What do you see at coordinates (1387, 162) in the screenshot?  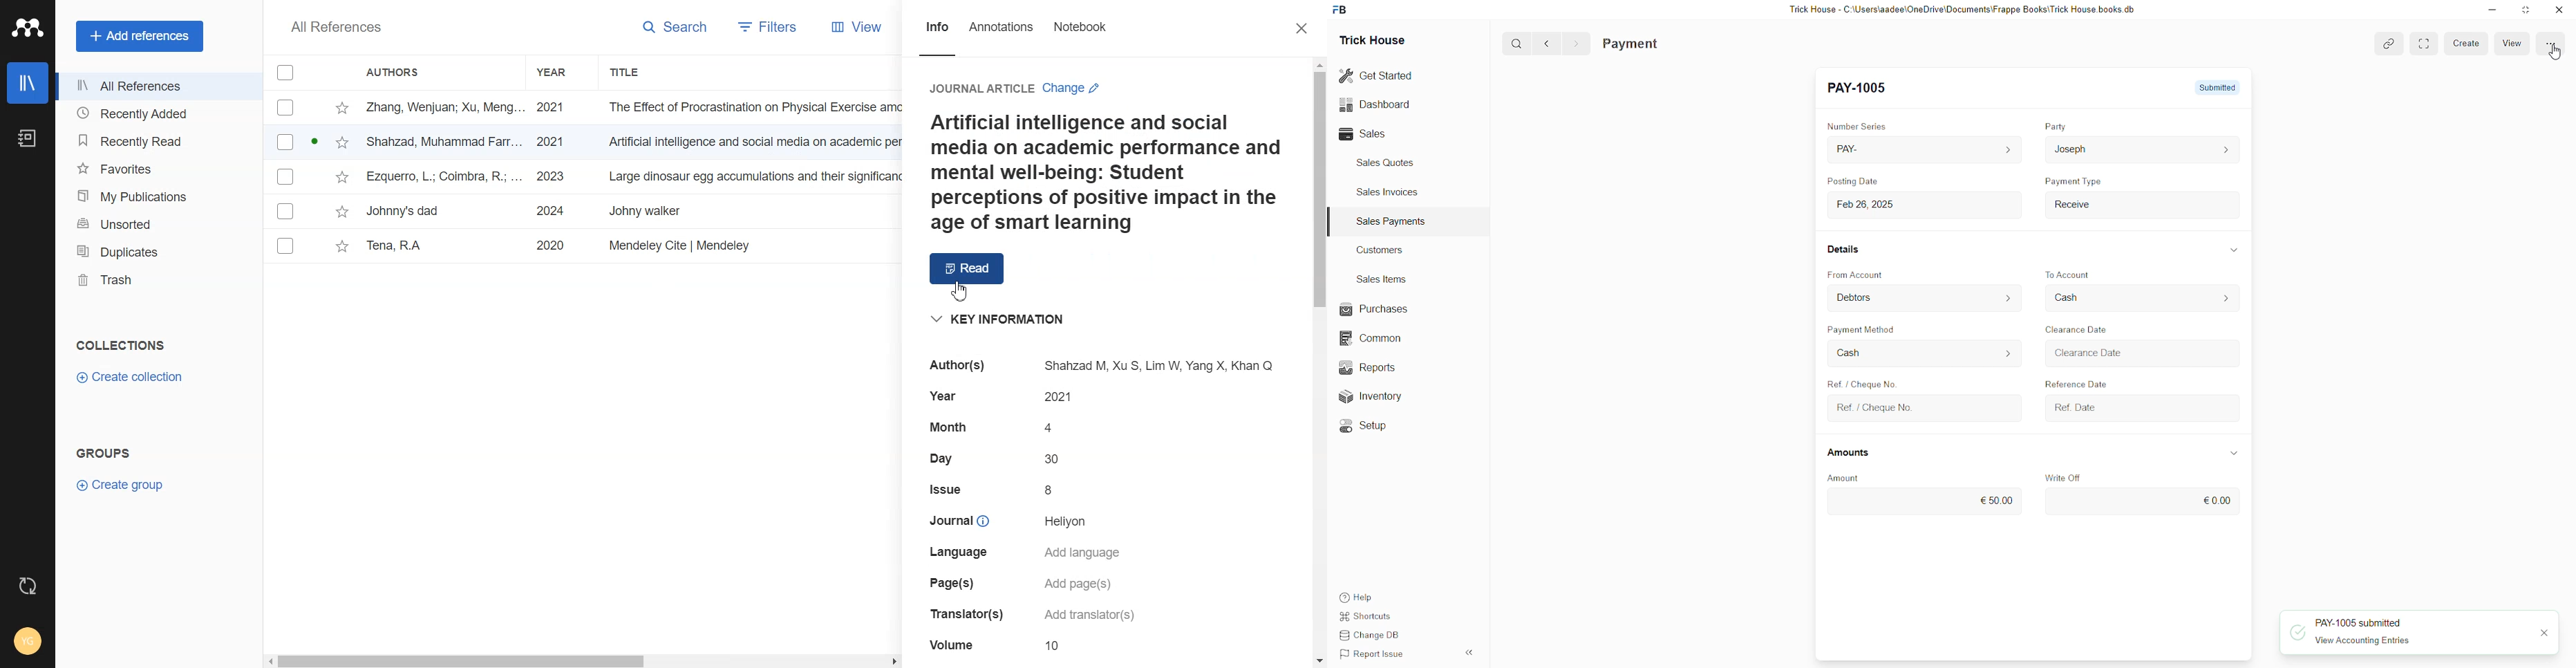 I see `Sales Quotes.` at bounding box center [1387, 162].